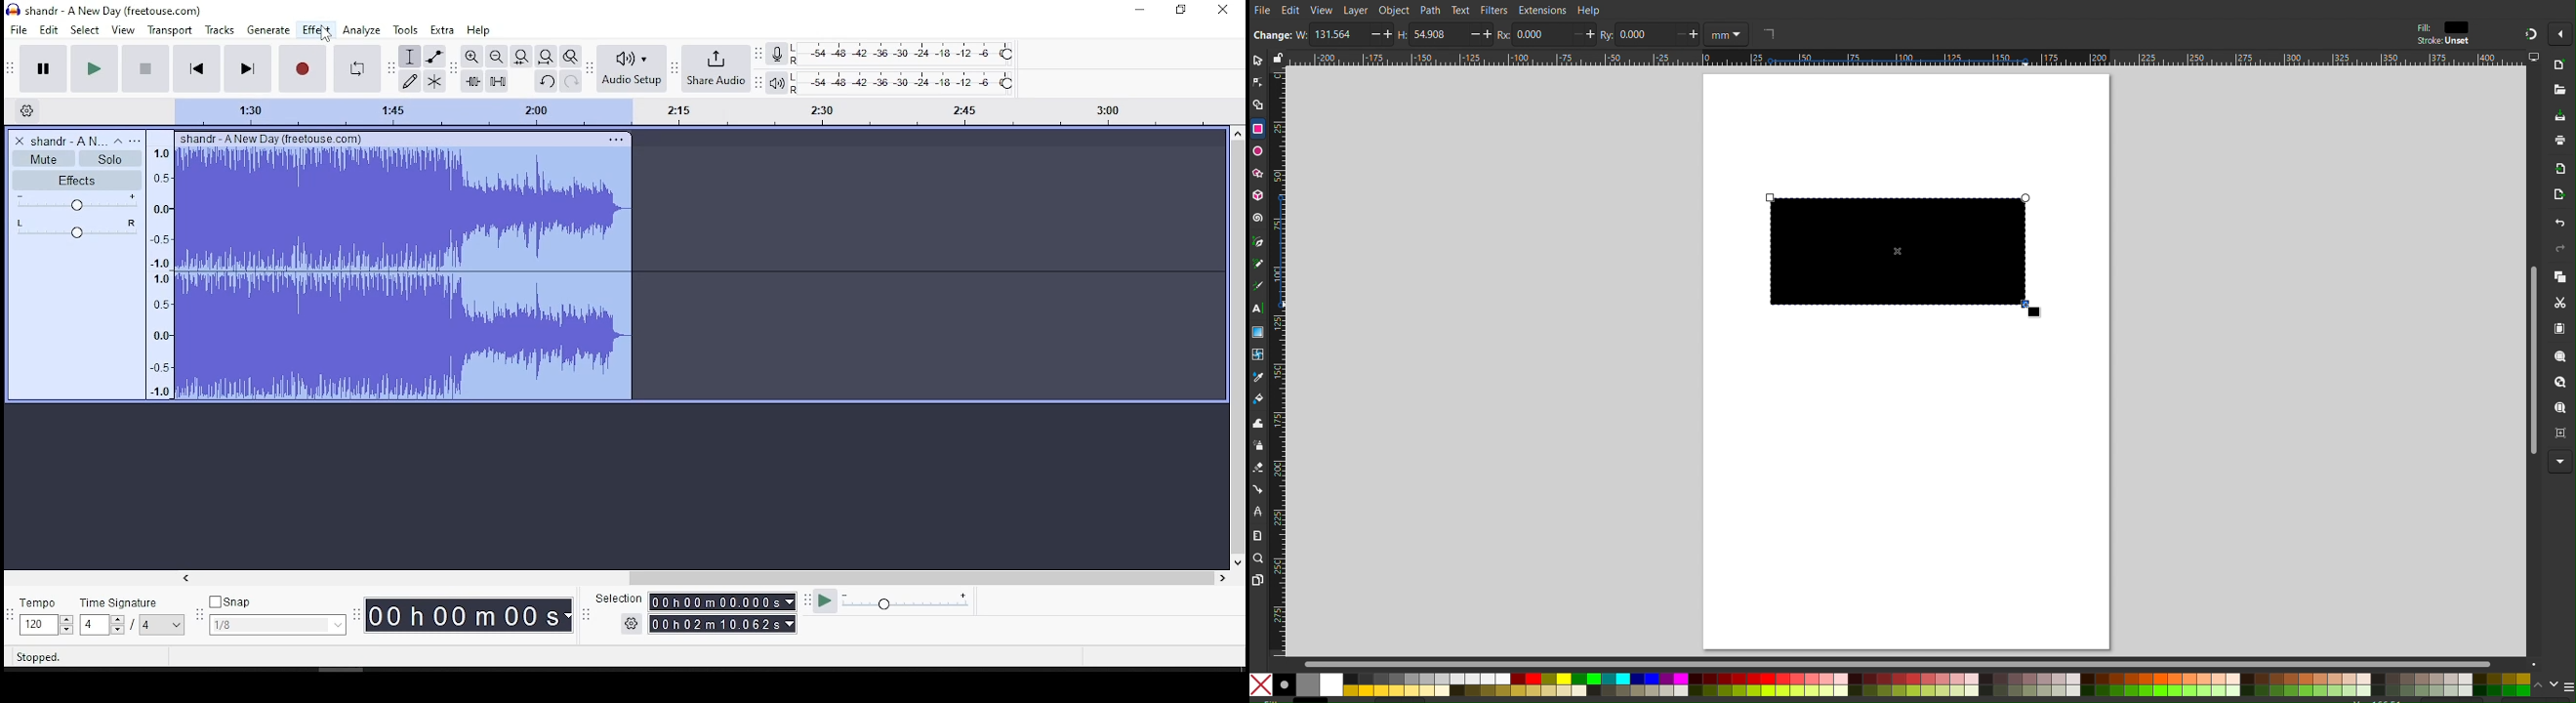 This screenshot has height=728, width=2576. What do you see at coordinates (716, 69) in the screenshot?
I see `share audio` at bounding box center [716, 69].